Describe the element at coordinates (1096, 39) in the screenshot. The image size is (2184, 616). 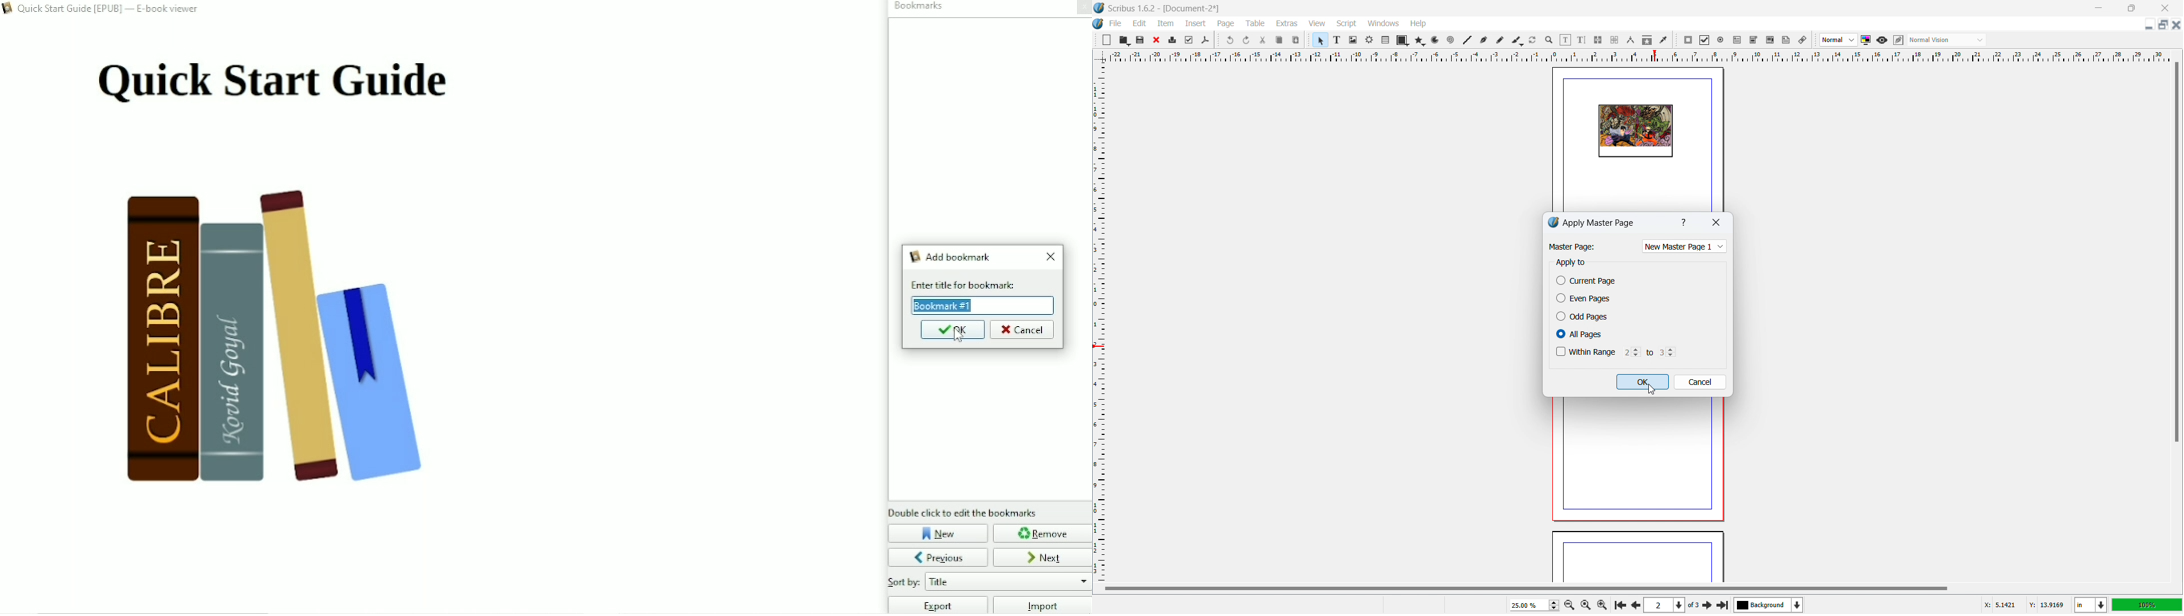
I see `move toolbox` at that location.